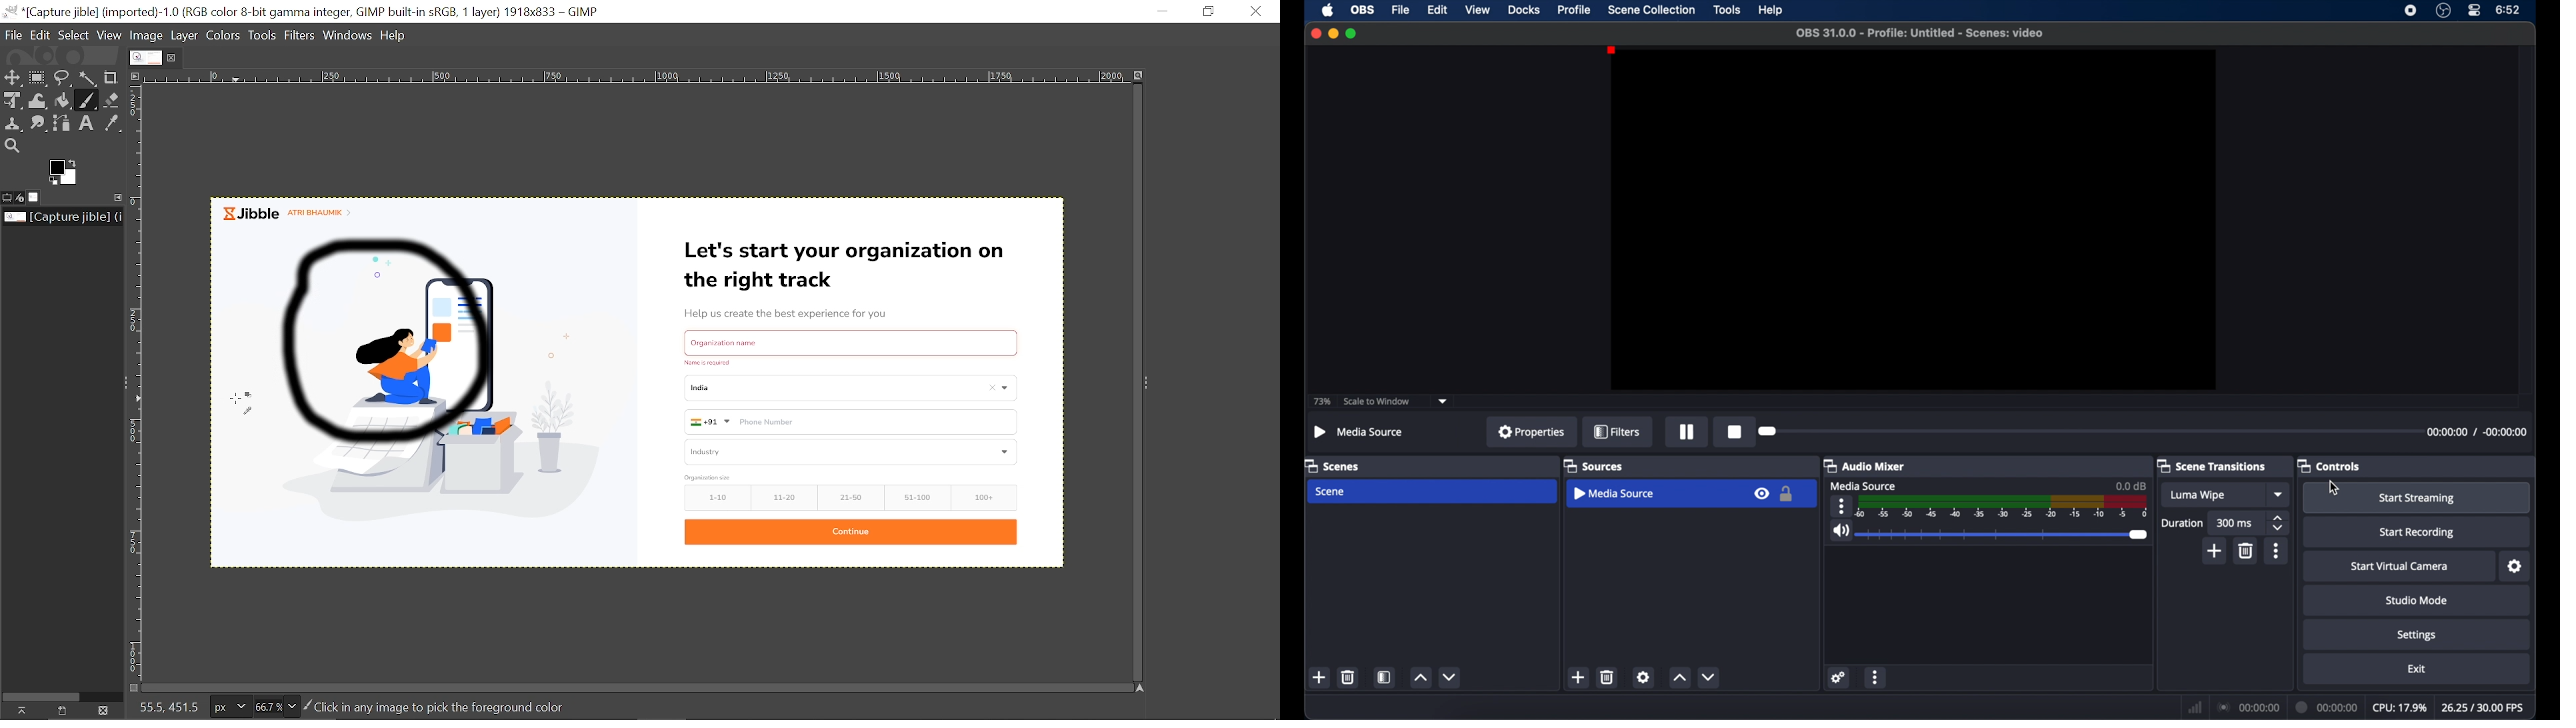 Image resolution: width=2576 pixels, height=728 pixels. What do you see at coordinates (185, 37) in the screenshot?
I see `Layer` at bounding box center [185, 37].